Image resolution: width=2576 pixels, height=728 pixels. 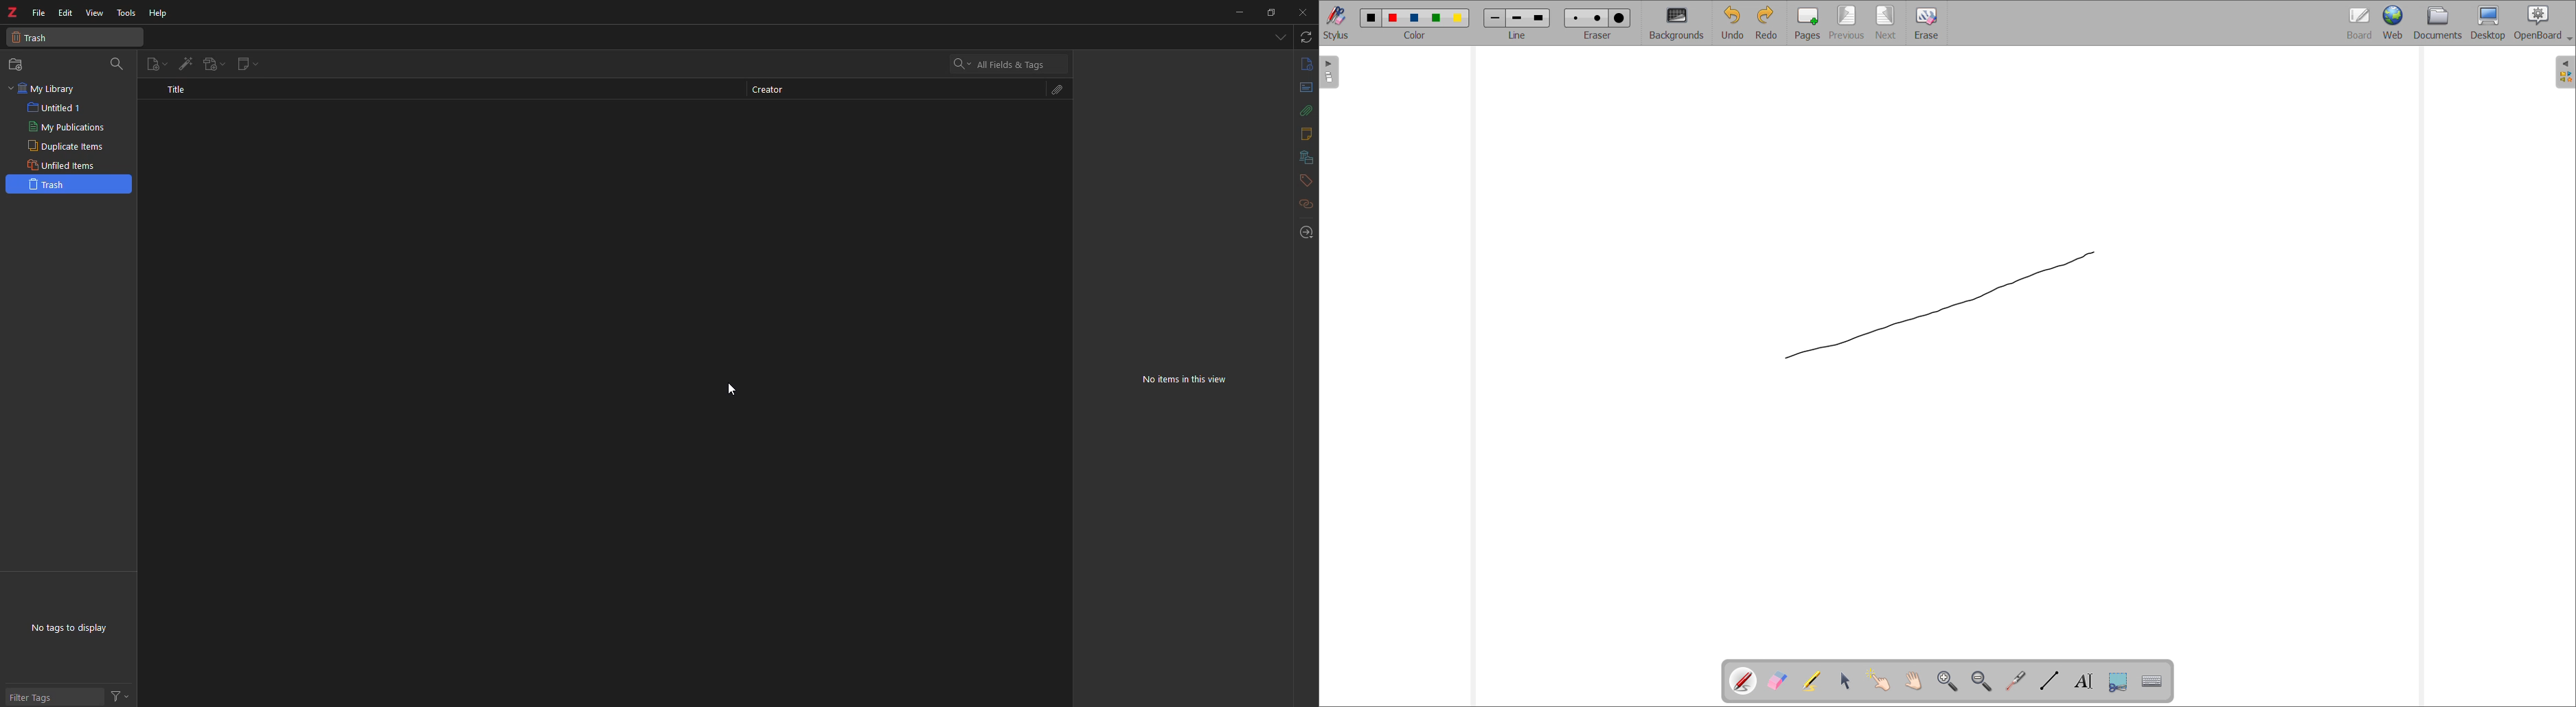 What do you see at coordinates (1417, 18) in the screenshot?
I see `color` at bounding box center [1417, 18].